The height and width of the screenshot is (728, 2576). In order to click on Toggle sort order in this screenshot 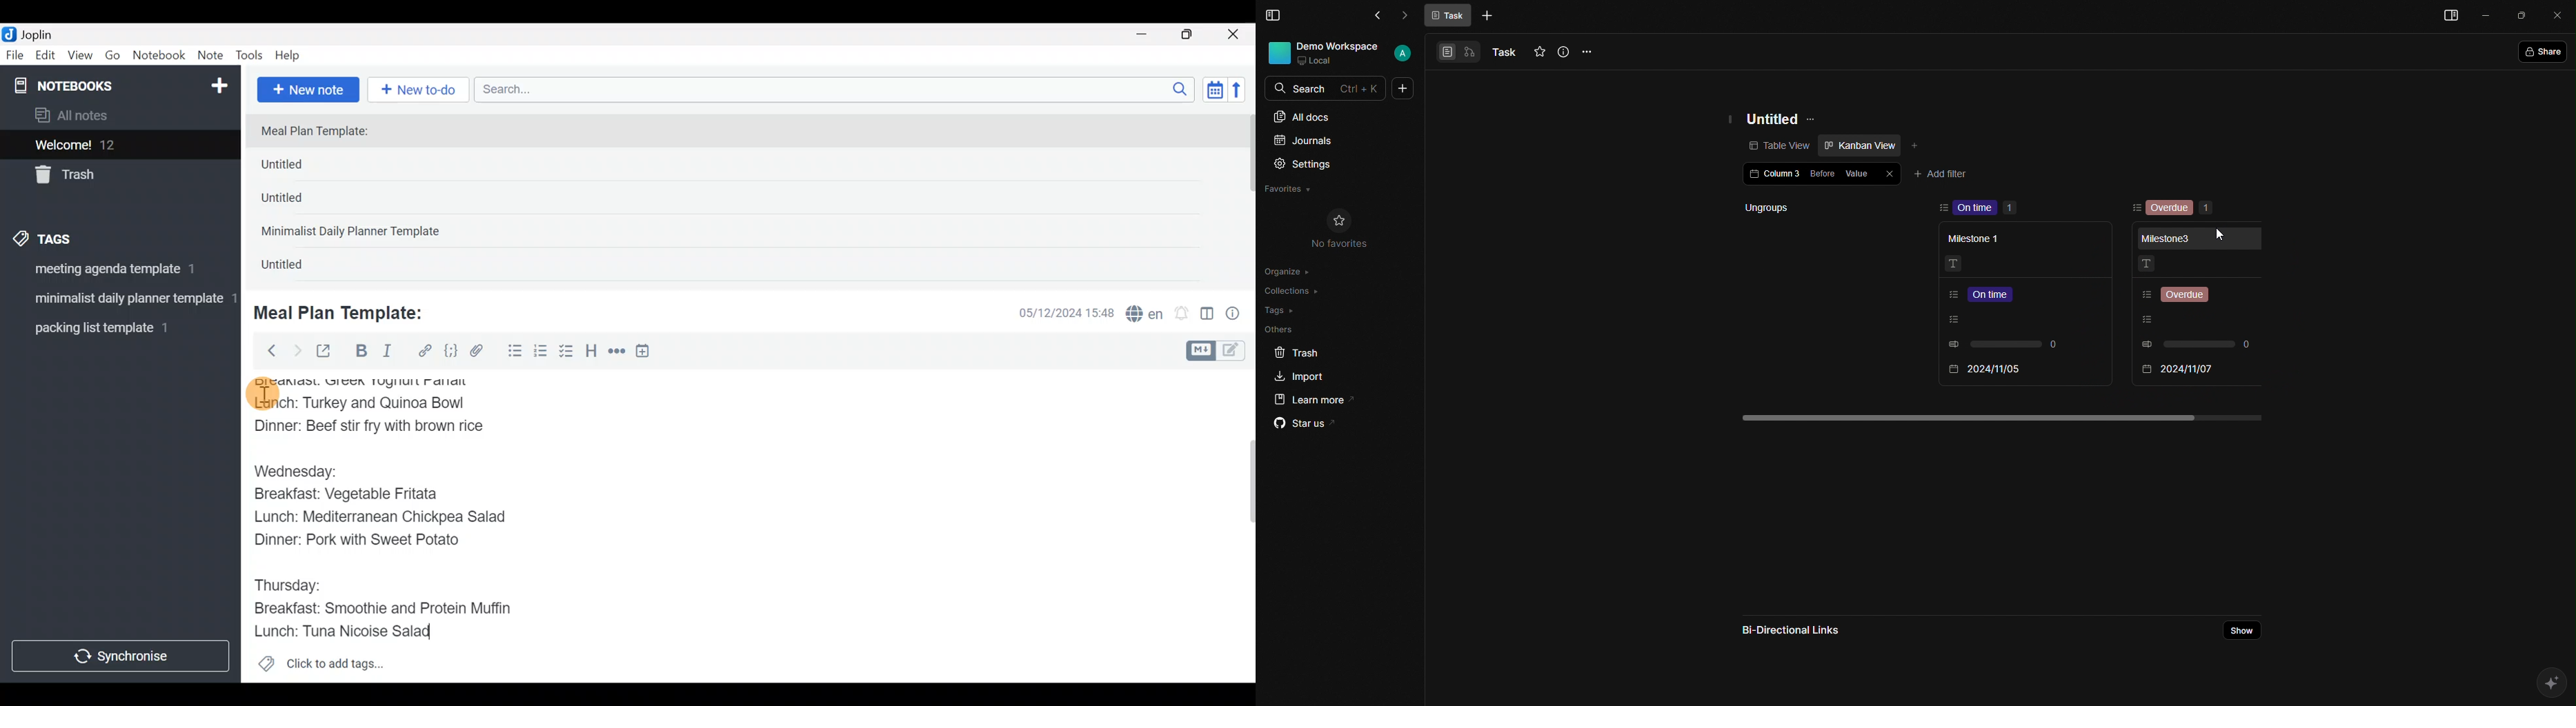, I will do `click(1215, 90)`.